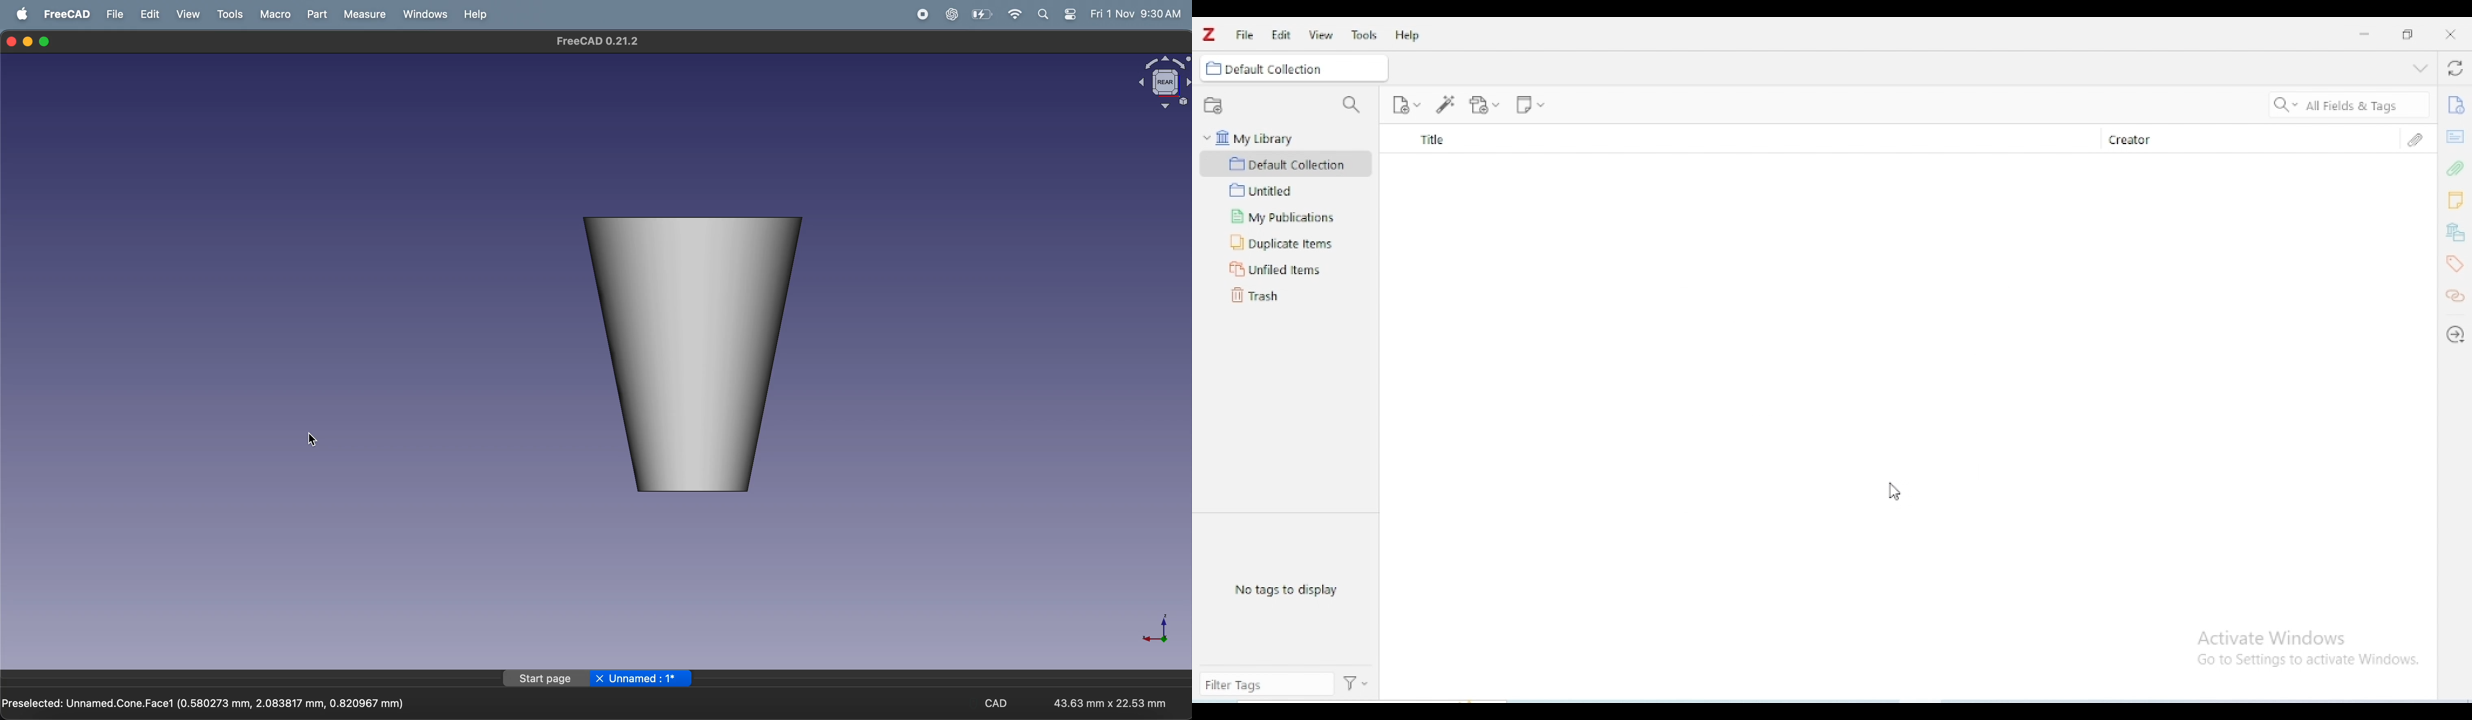 The image size is (2492, 728). Describe the element at coordinates (362, 14) in the screenshot. I see `measure` at that location.